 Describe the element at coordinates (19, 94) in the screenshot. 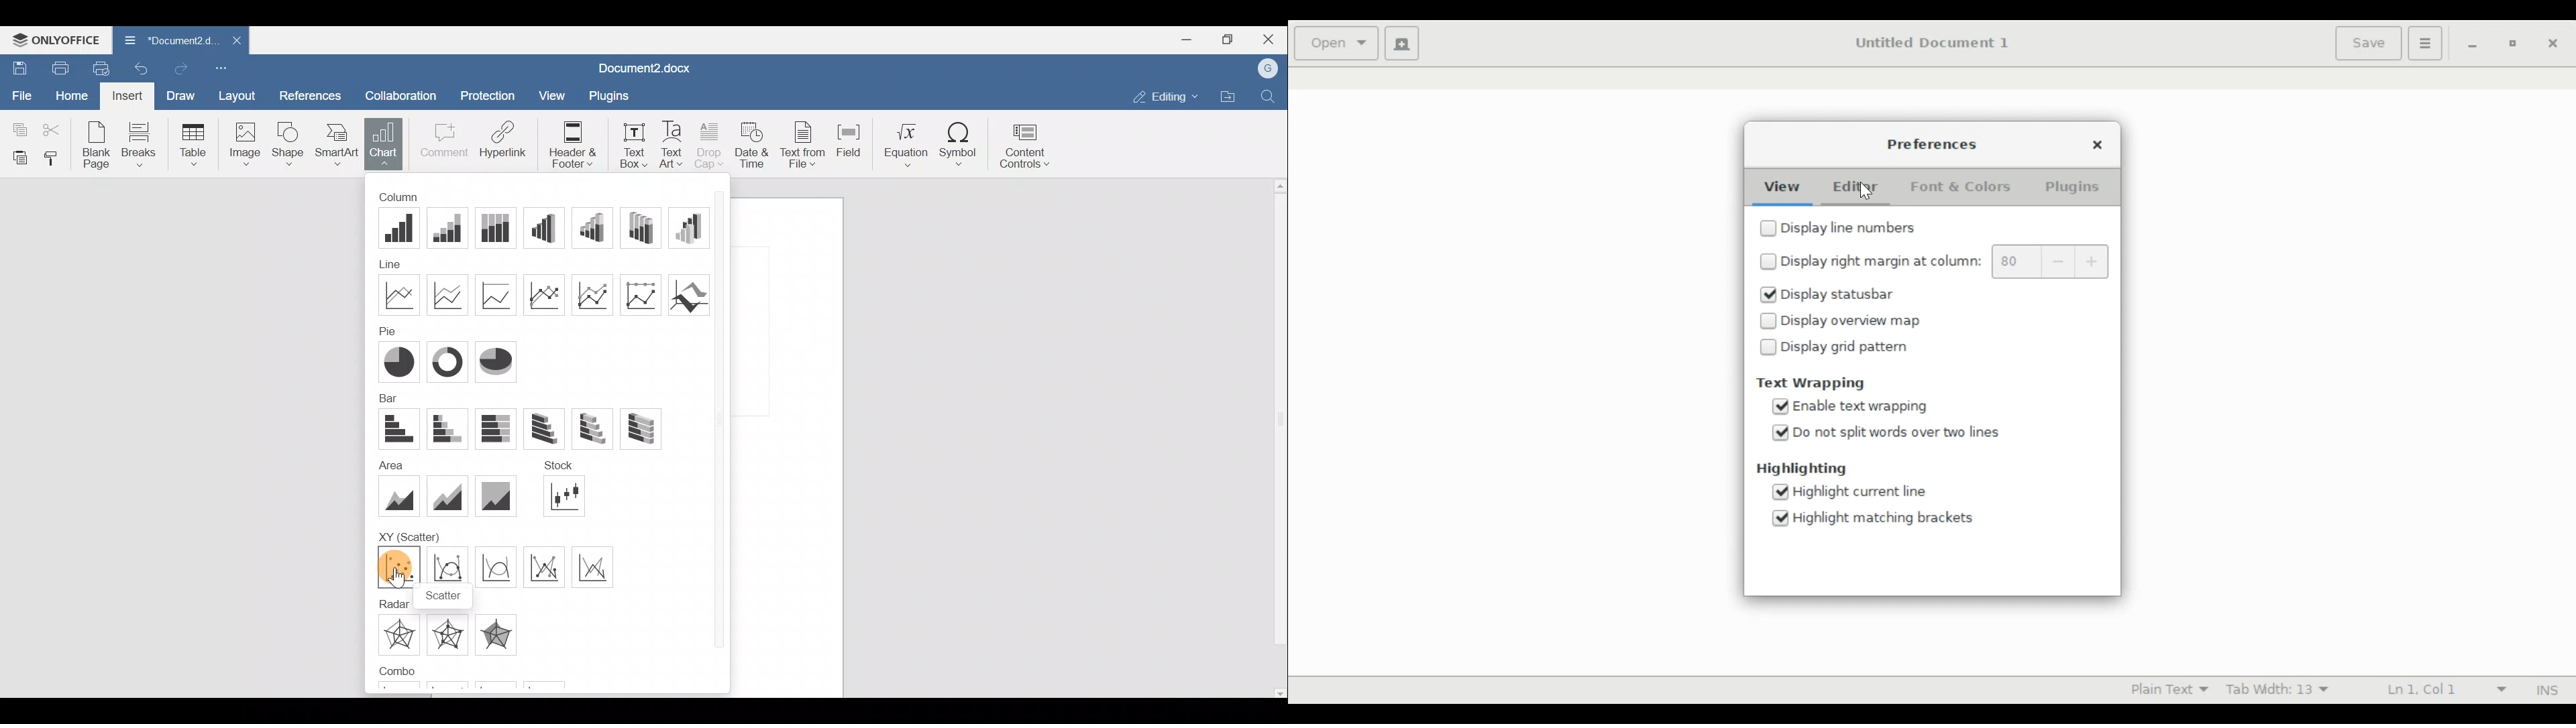

I see `File` at that location.